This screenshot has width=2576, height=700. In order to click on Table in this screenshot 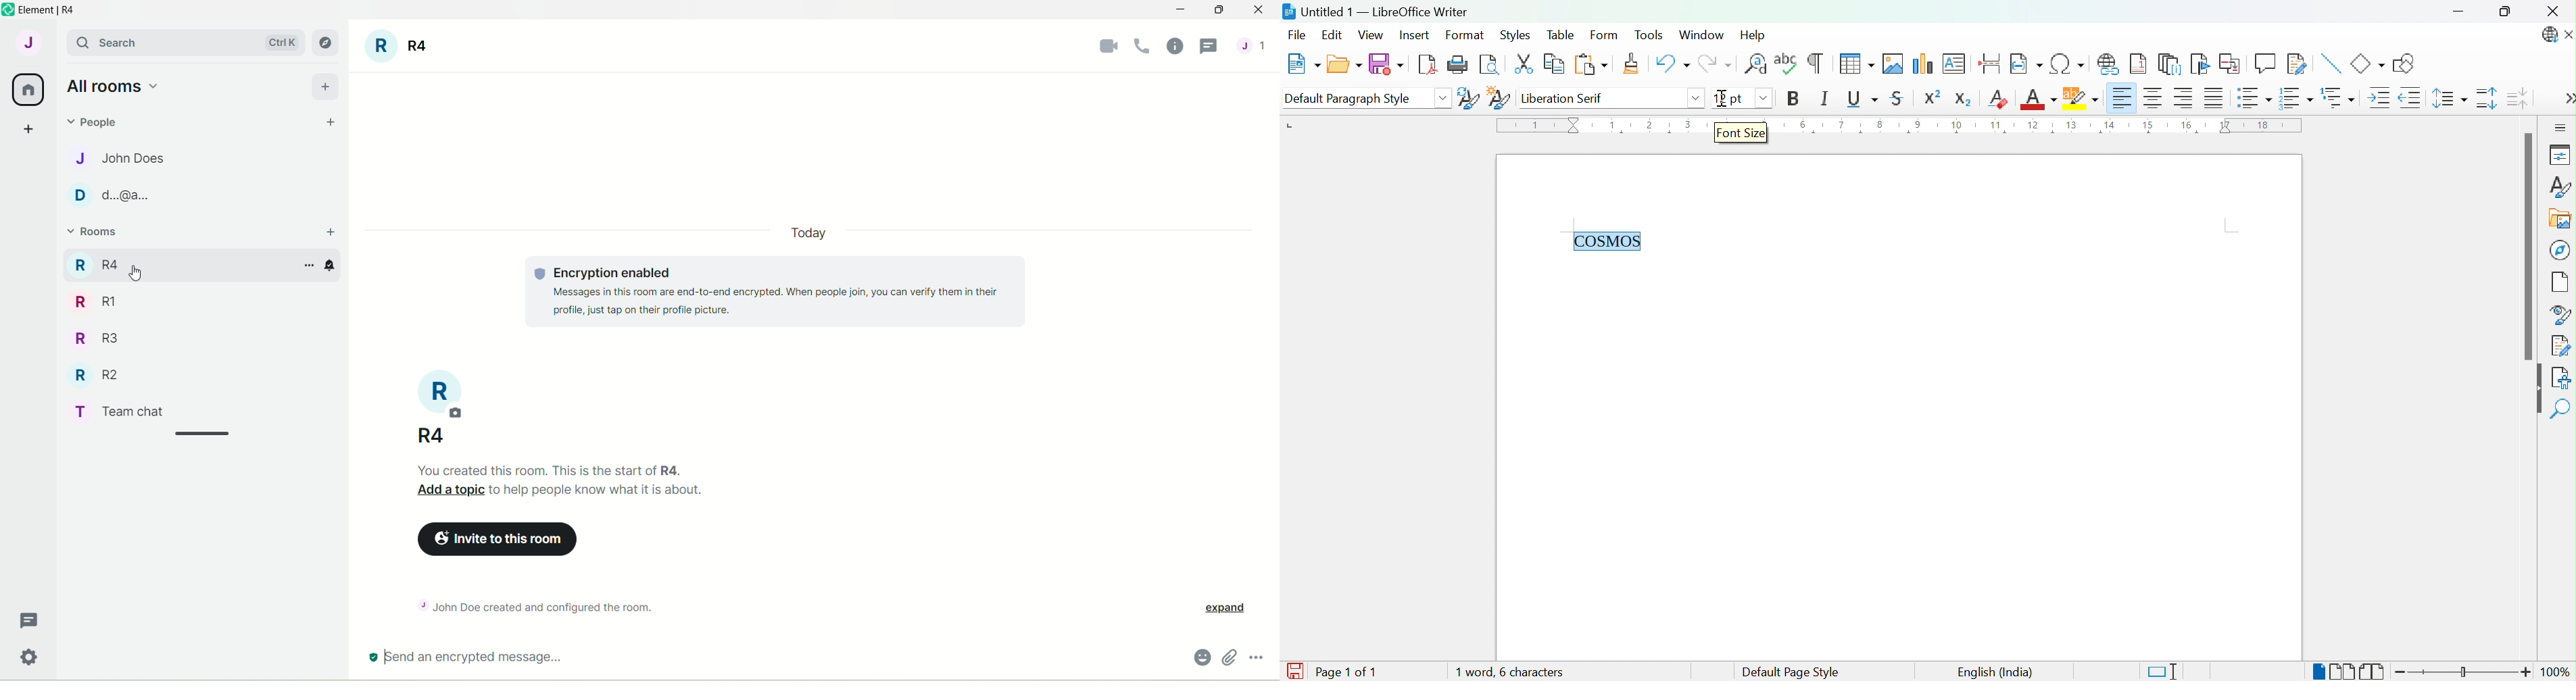, I will do `click(1561, 34)`.